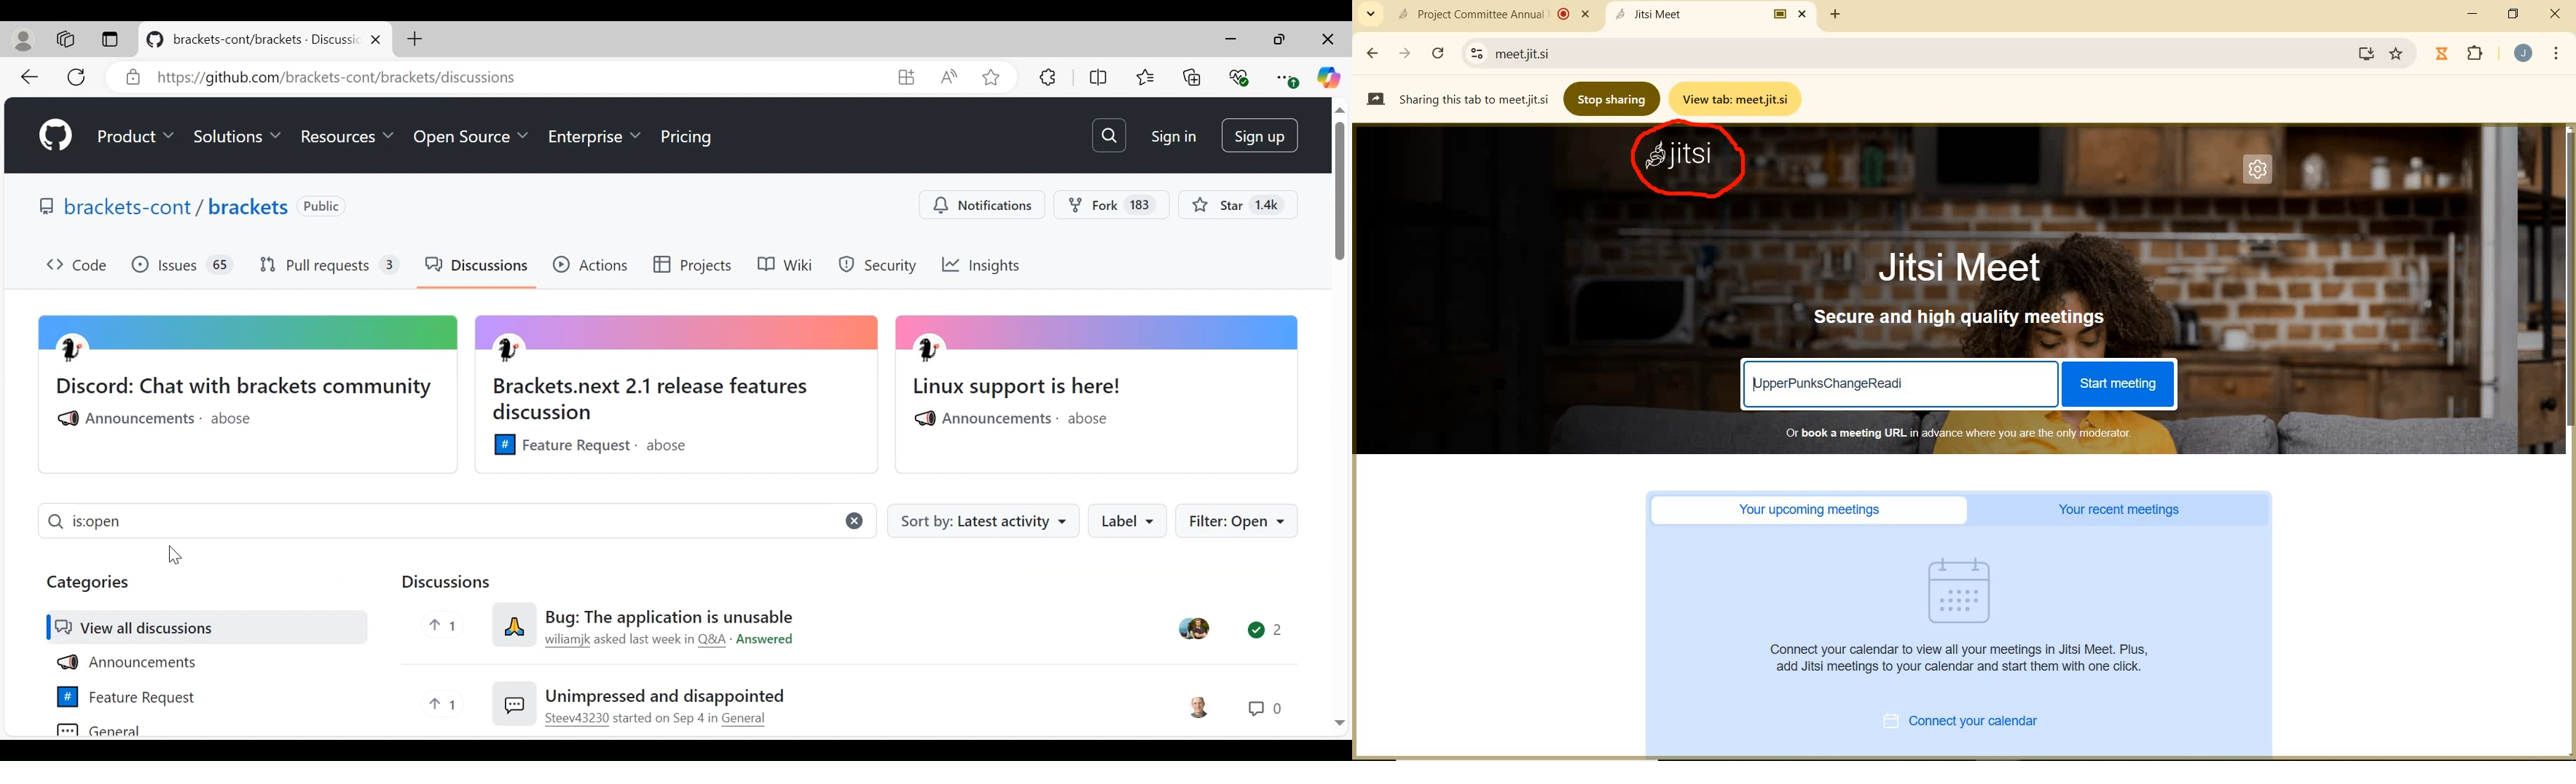 Image resolution: width=2576 pixels, height=784 pixels. I want to click on General, so click(204, 729).